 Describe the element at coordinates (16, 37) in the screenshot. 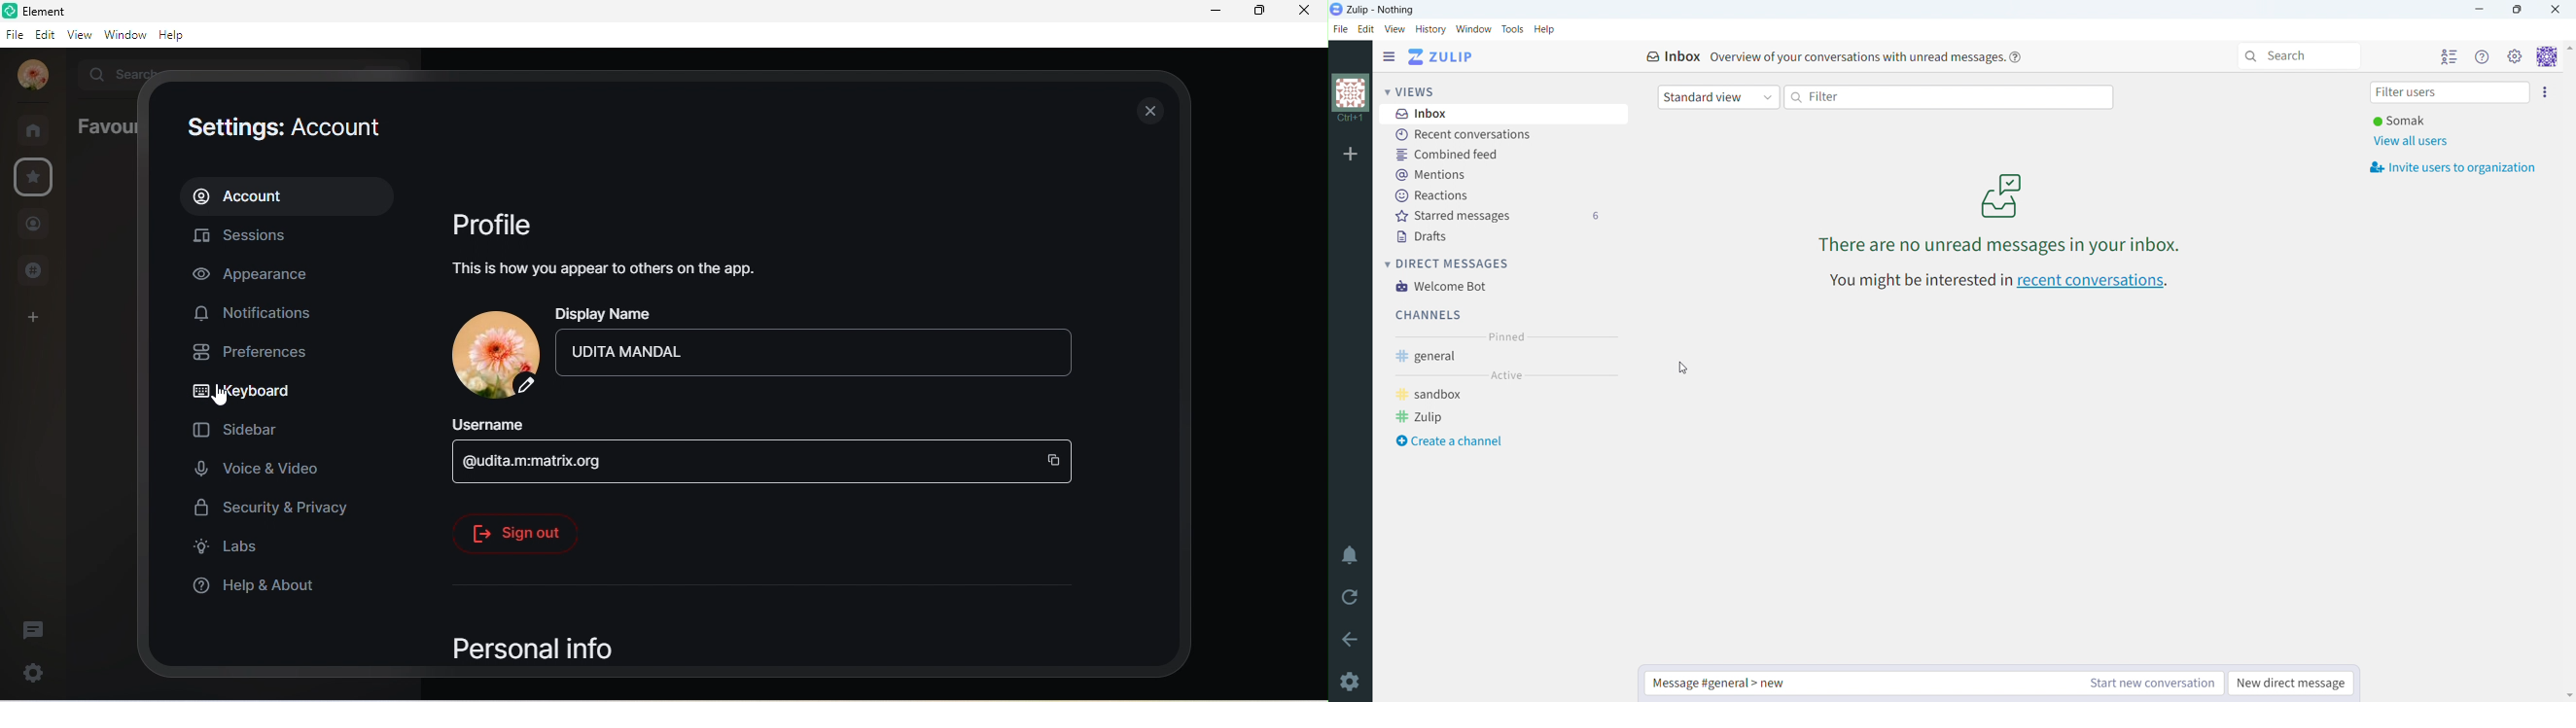

I see `file` at that location.